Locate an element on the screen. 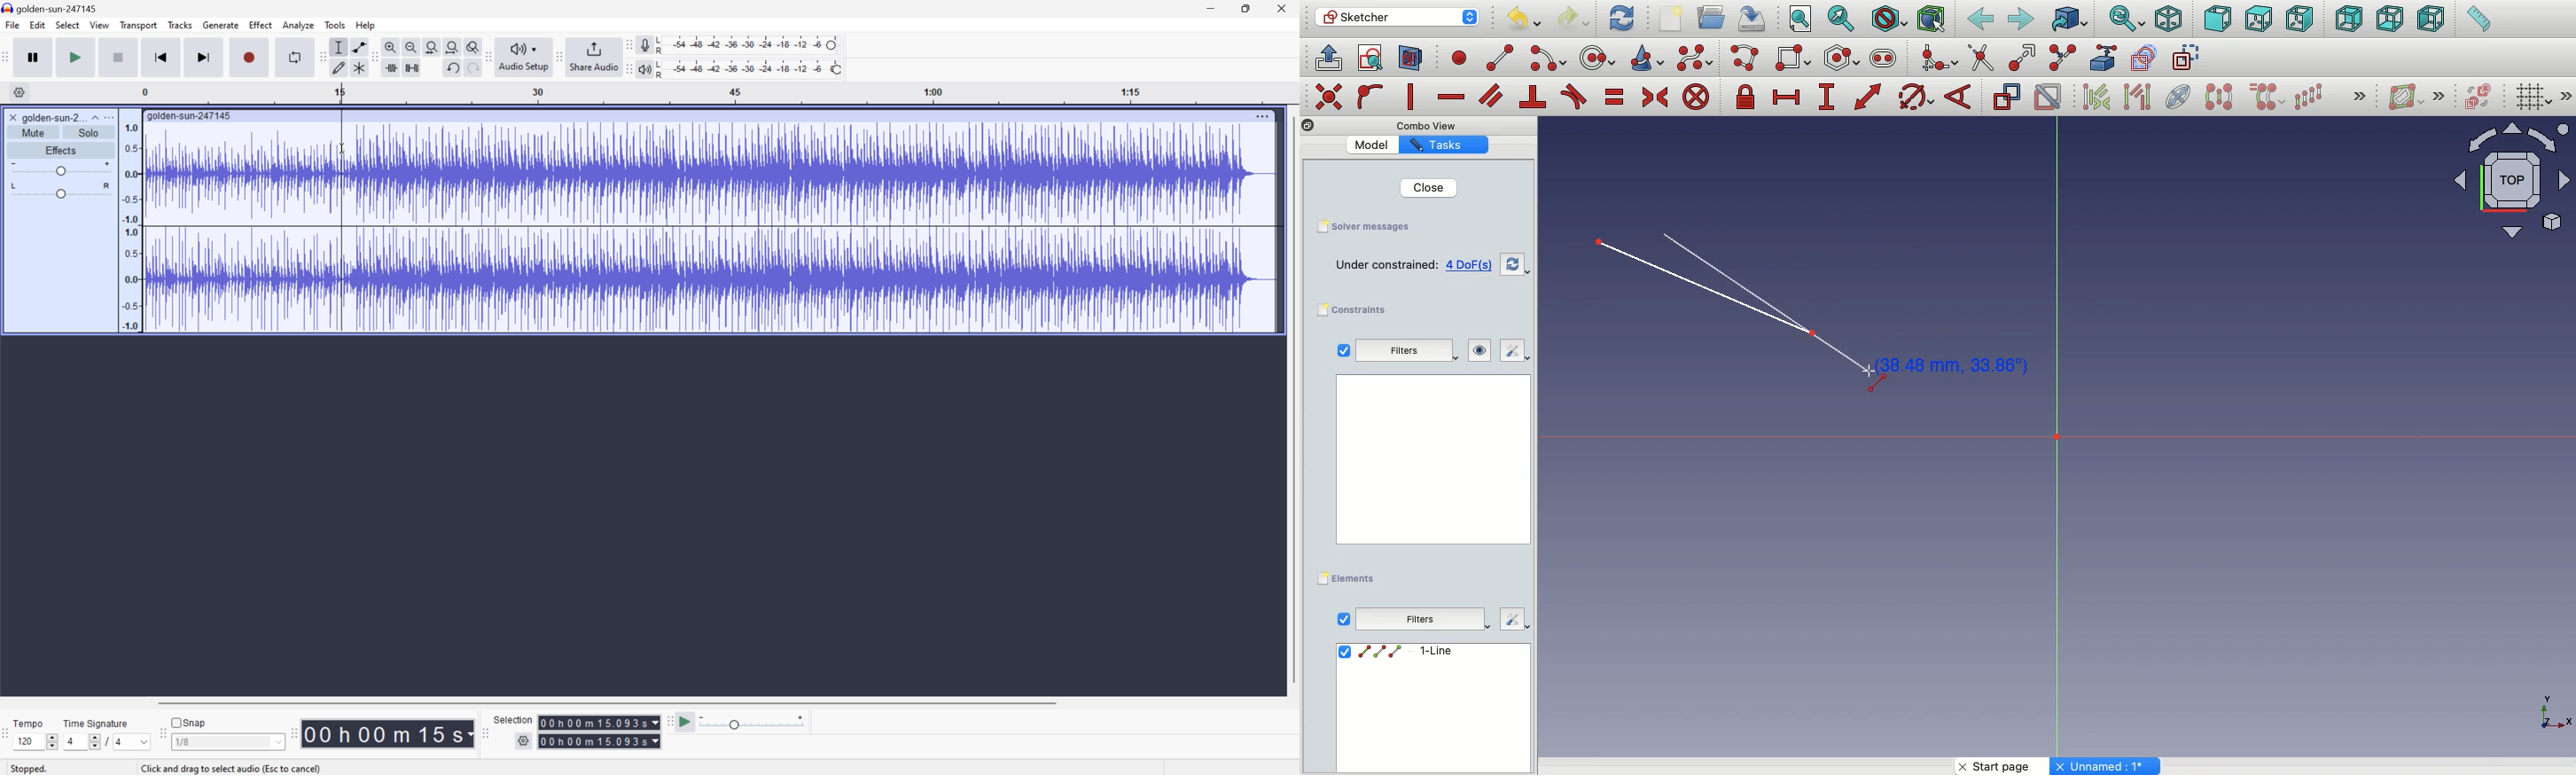 Image resolution: width=2576 pixels, height=784 pixels. Polygon is located at coordinates (1843, 59).